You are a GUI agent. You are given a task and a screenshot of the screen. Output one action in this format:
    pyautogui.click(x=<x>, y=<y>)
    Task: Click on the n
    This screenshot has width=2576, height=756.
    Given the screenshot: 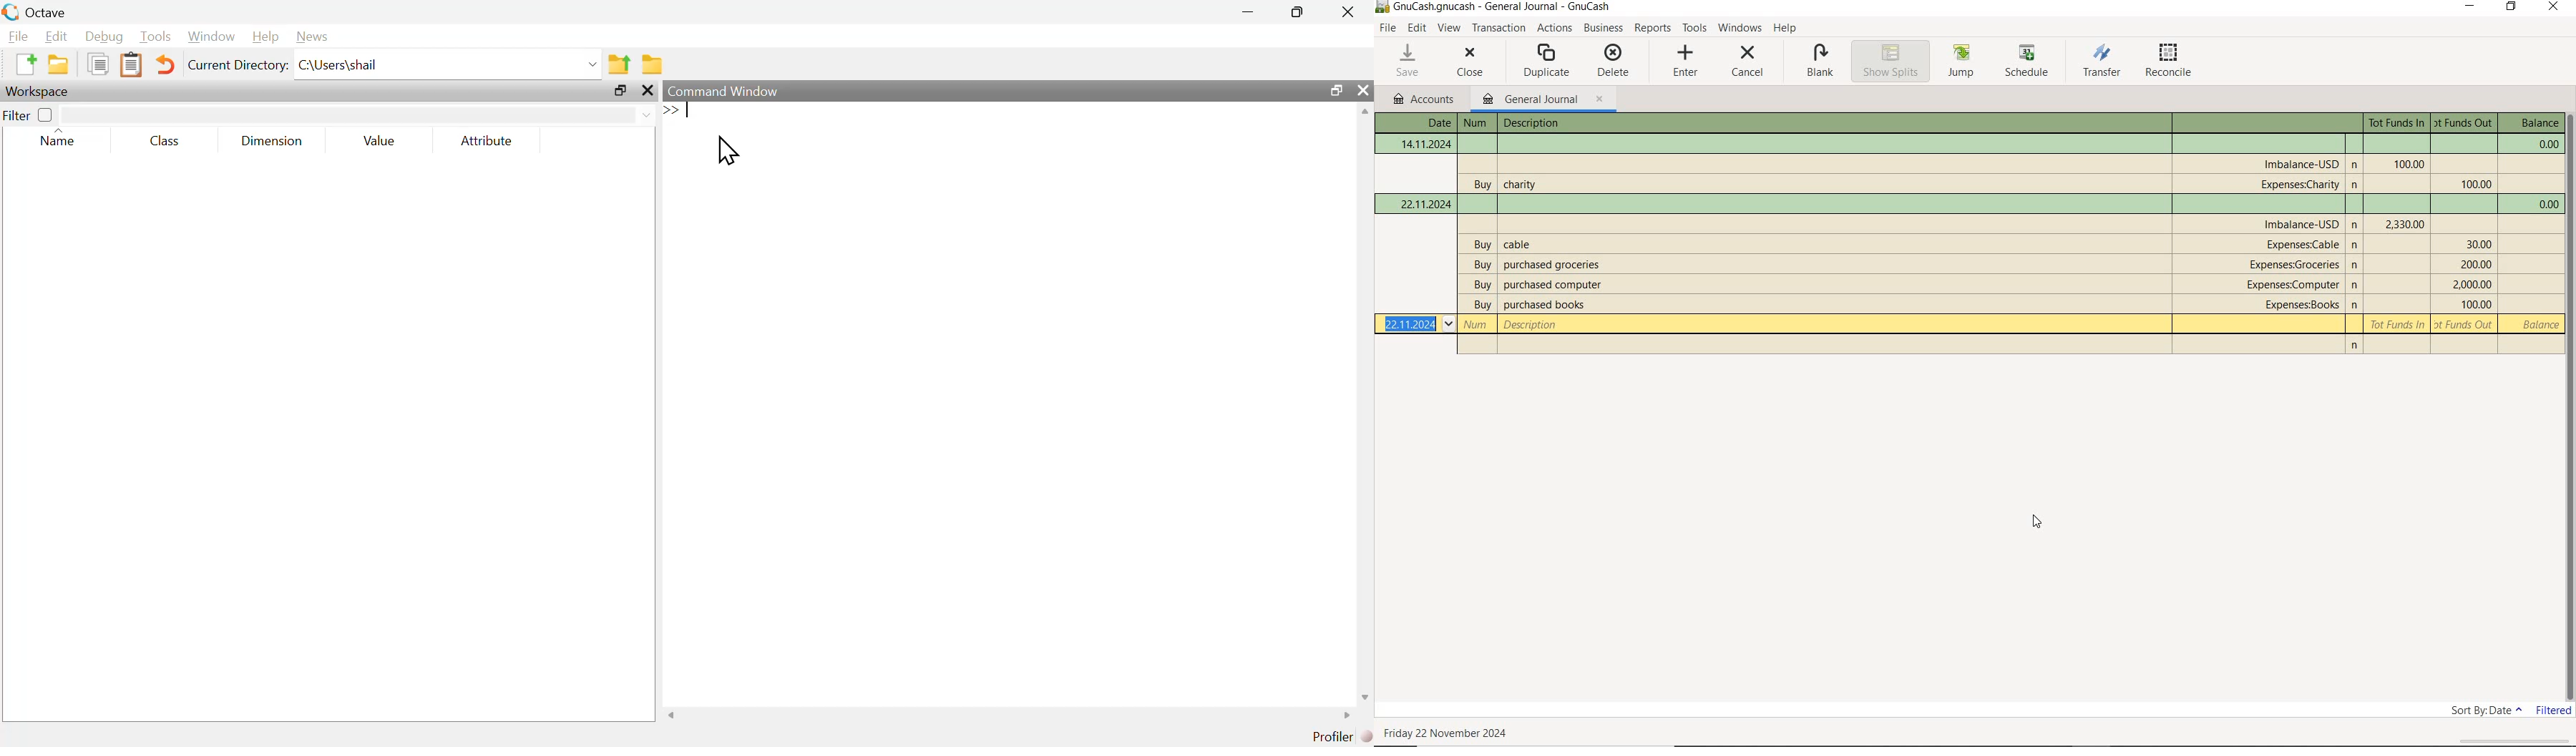 What is the action you would take?
    pyautogui.click(x=2356, y=186)
    